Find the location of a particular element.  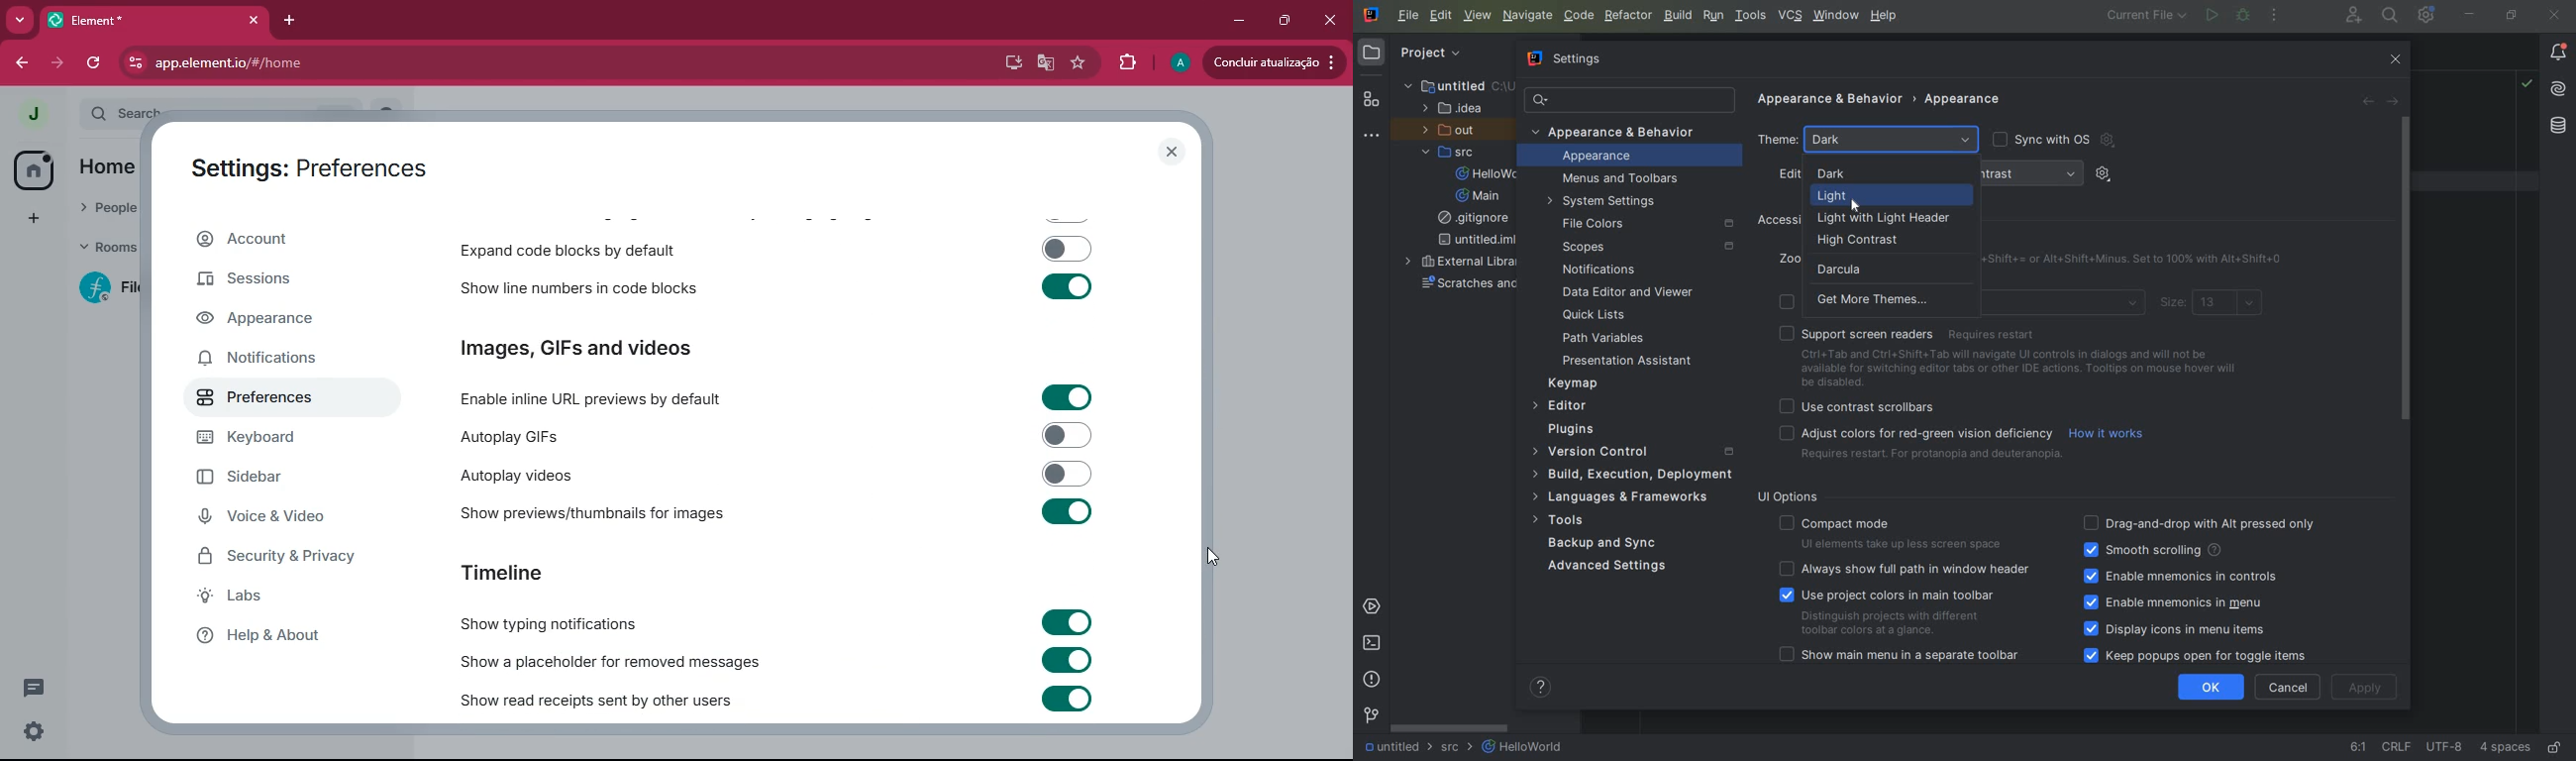

enable inline URL previews by default is located at coordinates (622, 398).